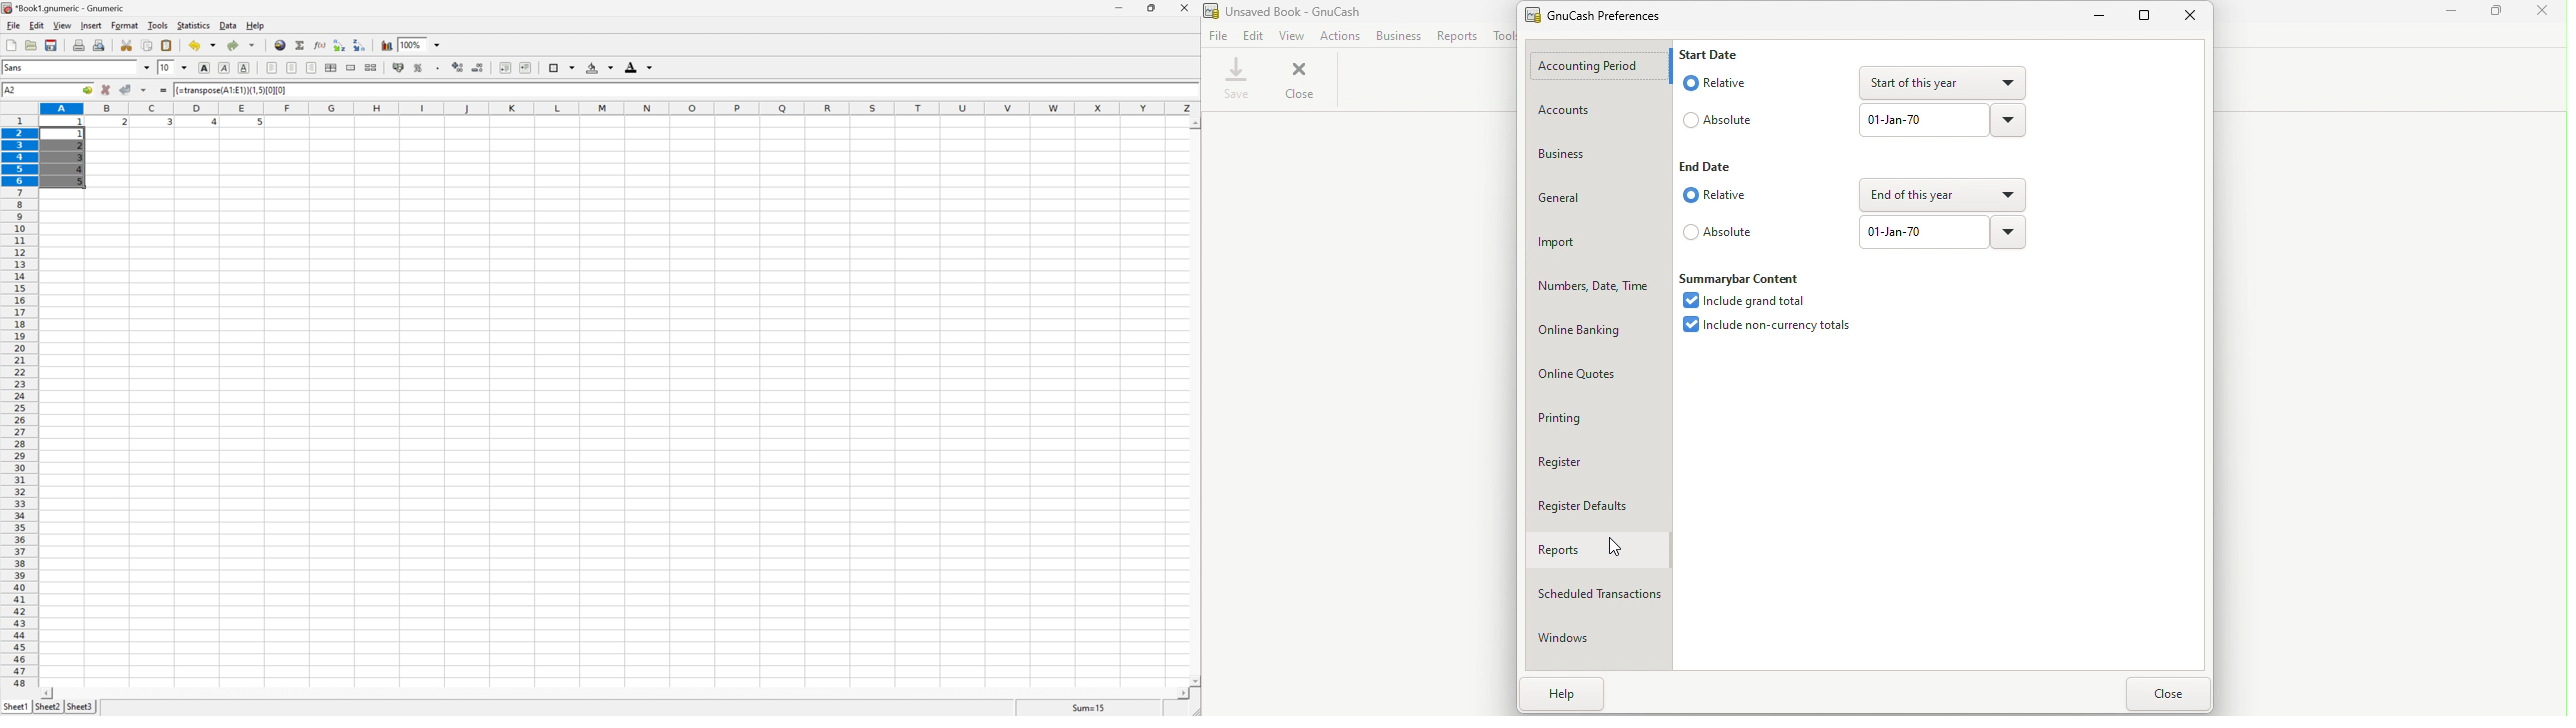 Image resolution: width=2576 pixels, height=728 pixels. What do you see at coordinates (79, 181) in the screenshot?
I see `5` at bounding box center [79, 181].